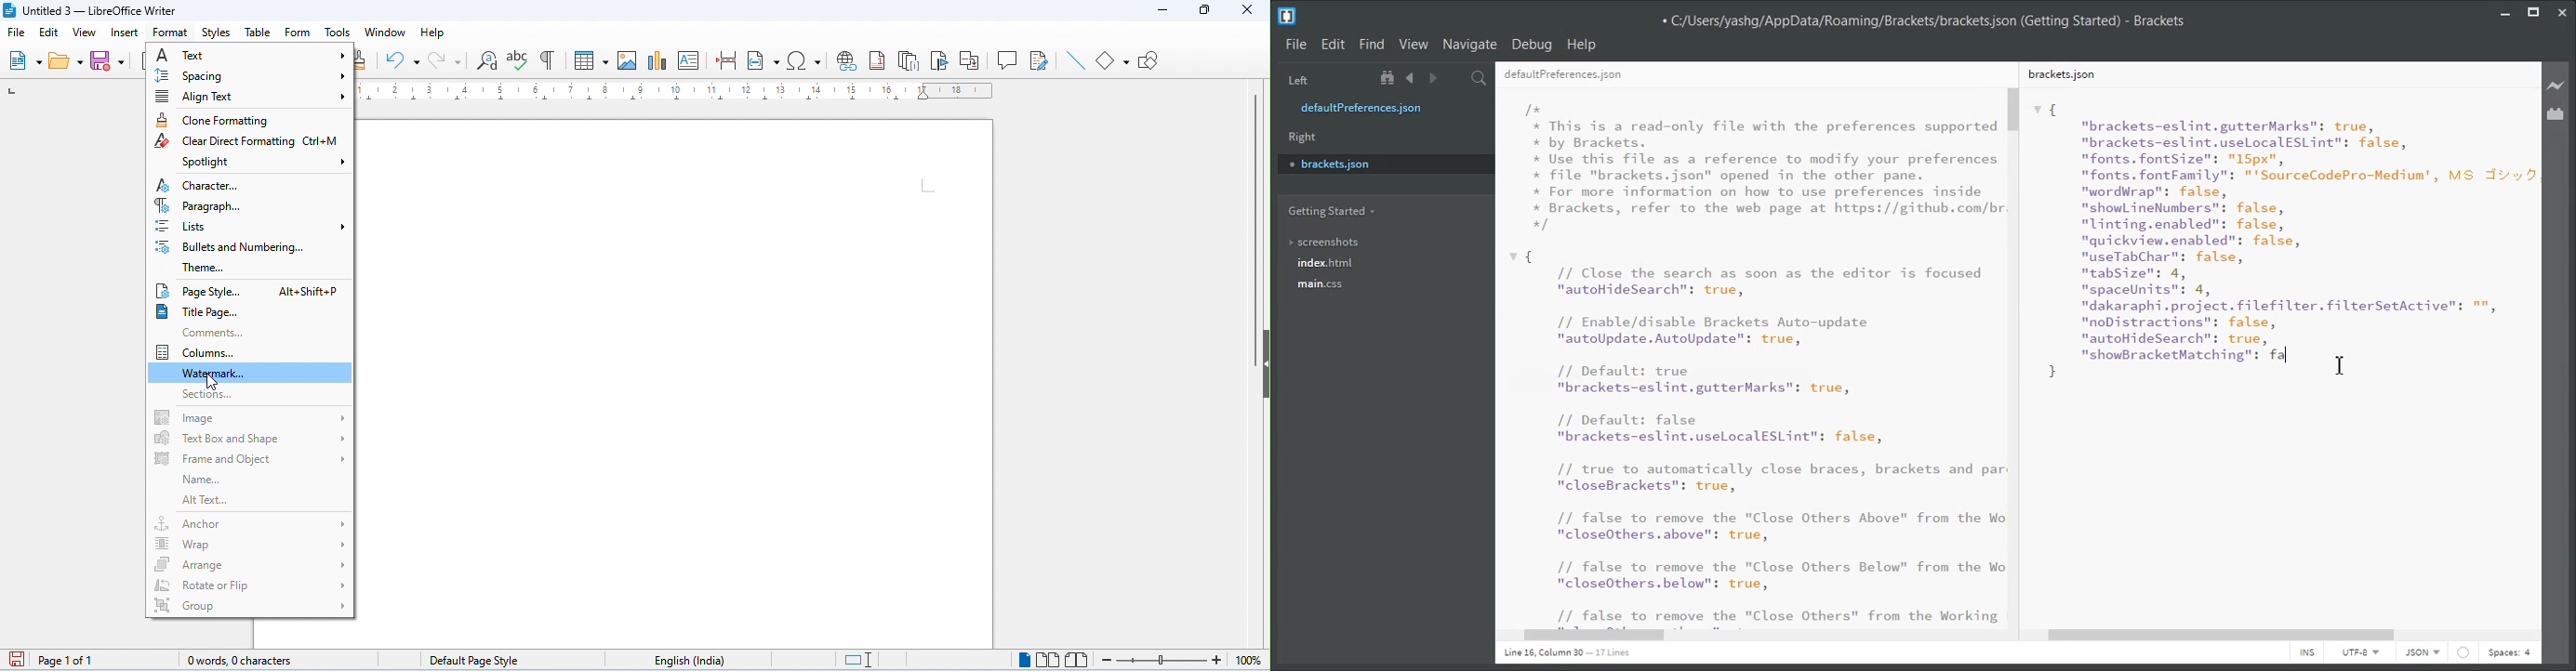  Describe the element at coordinates (260, 162) in the screenshot. I see `spot light` at that location.